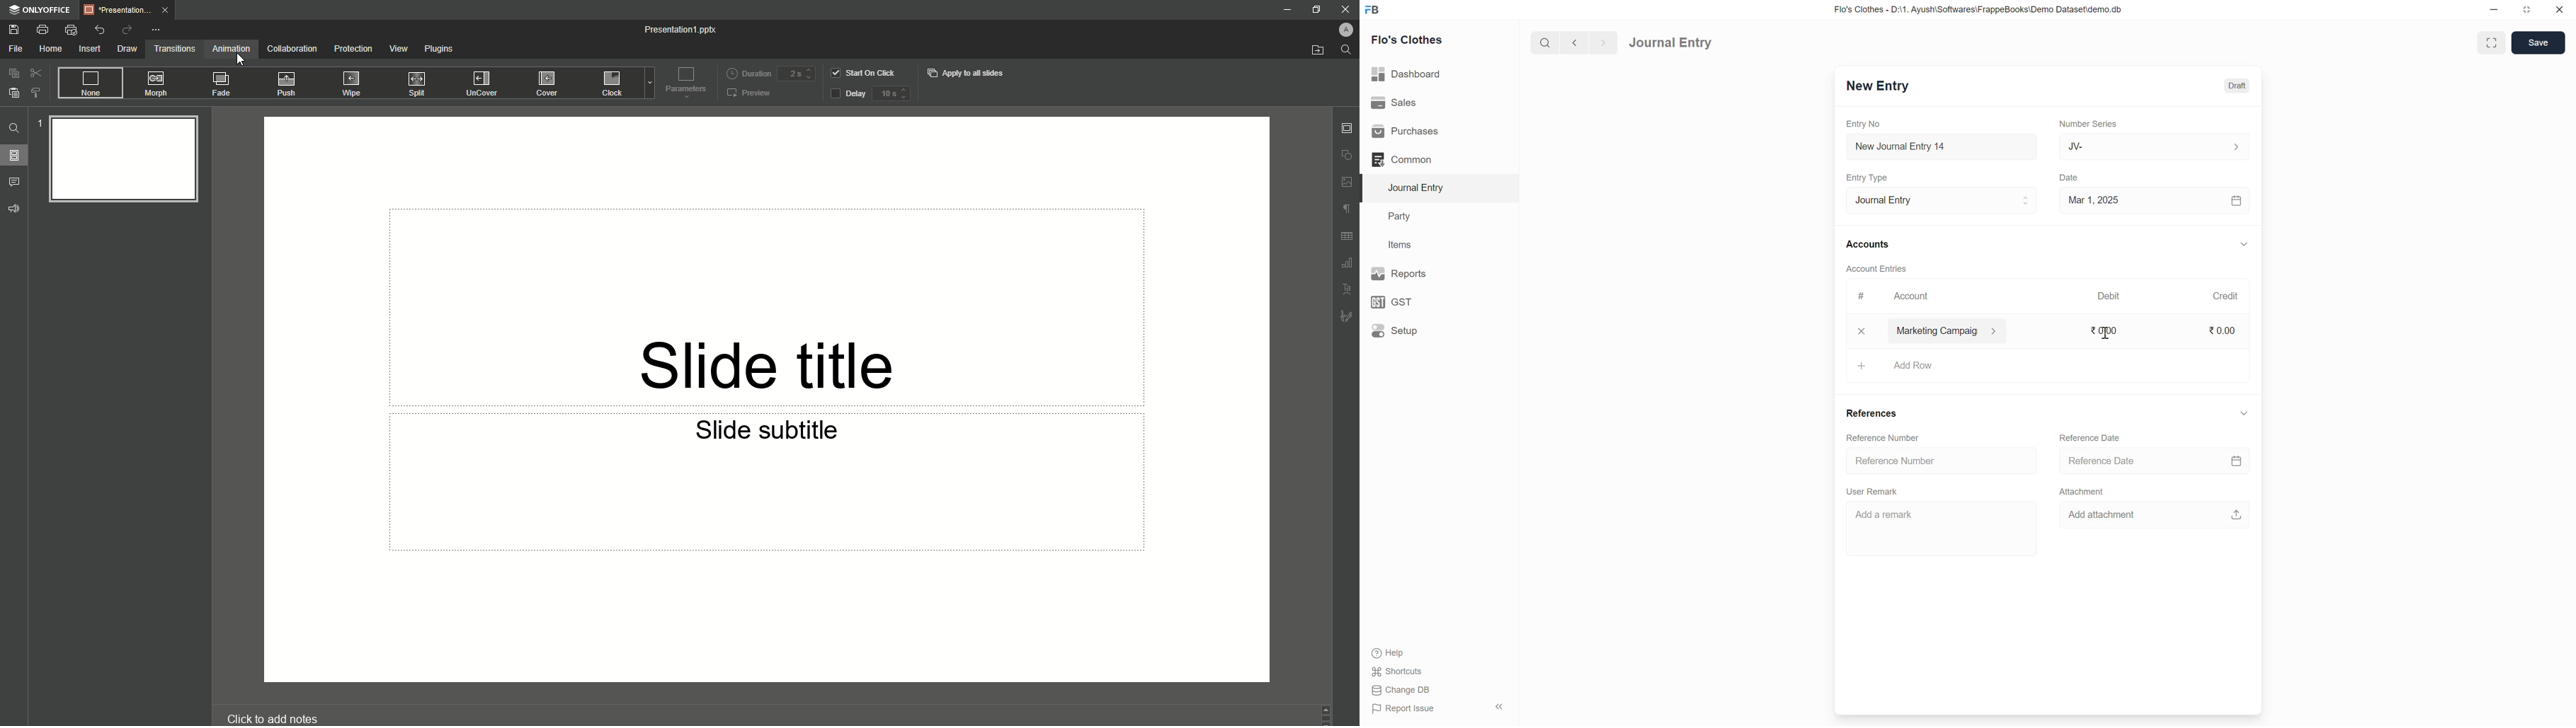  What do you see at coordinates (1286, 9) in the screenshot?
I see `Minimize` at bounding box center [1286, 9].